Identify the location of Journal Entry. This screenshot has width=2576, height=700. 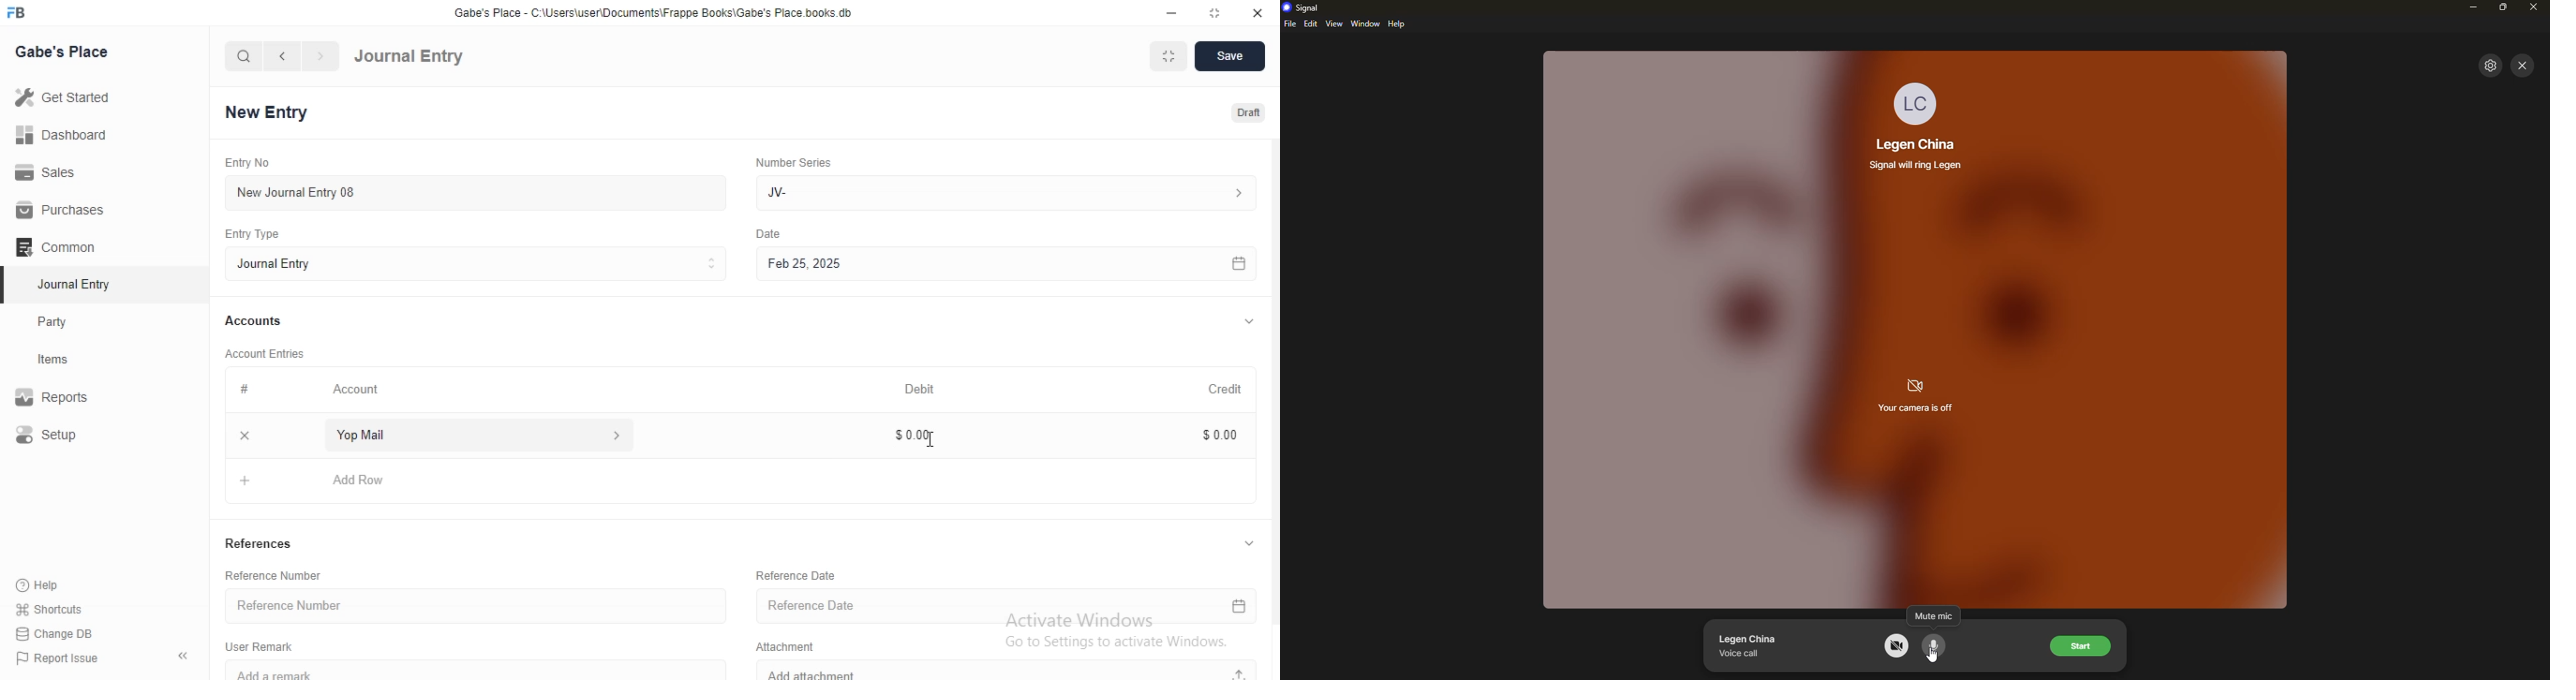
(71, 284).